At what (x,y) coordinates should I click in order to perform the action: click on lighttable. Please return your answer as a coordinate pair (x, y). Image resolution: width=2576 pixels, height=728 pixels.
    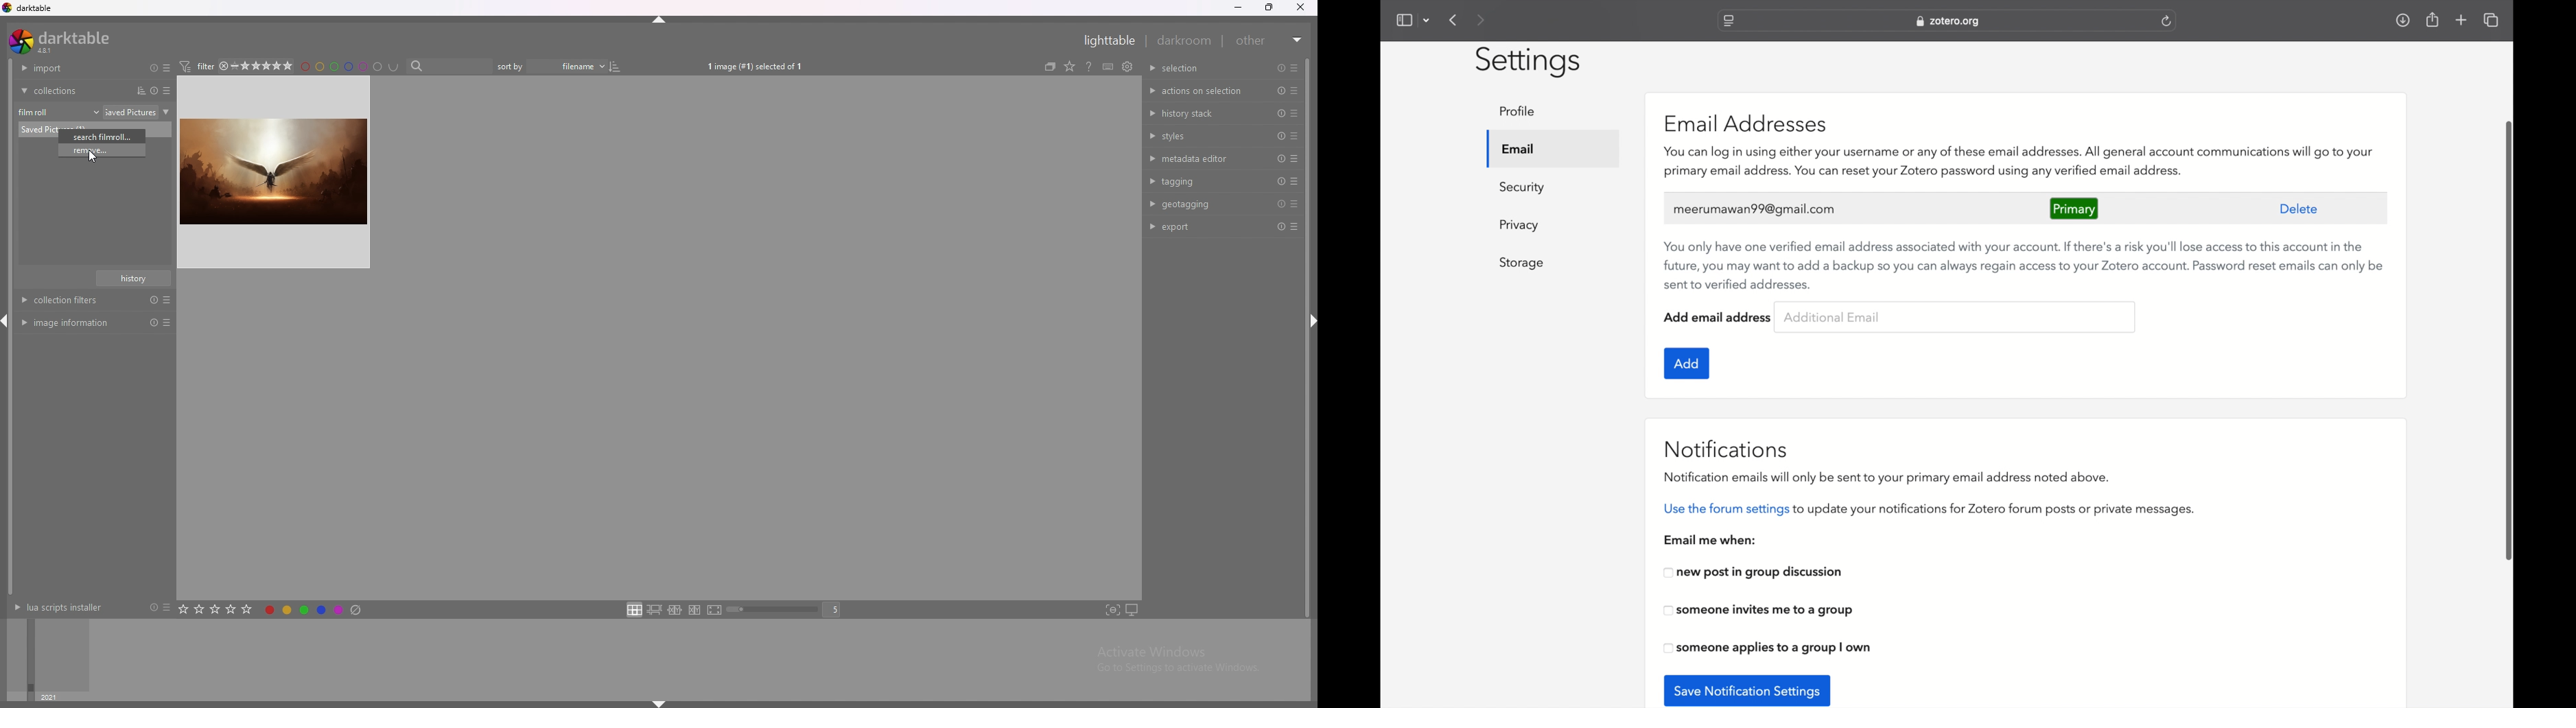
    Looking at the image, I should click on (1105, 40).